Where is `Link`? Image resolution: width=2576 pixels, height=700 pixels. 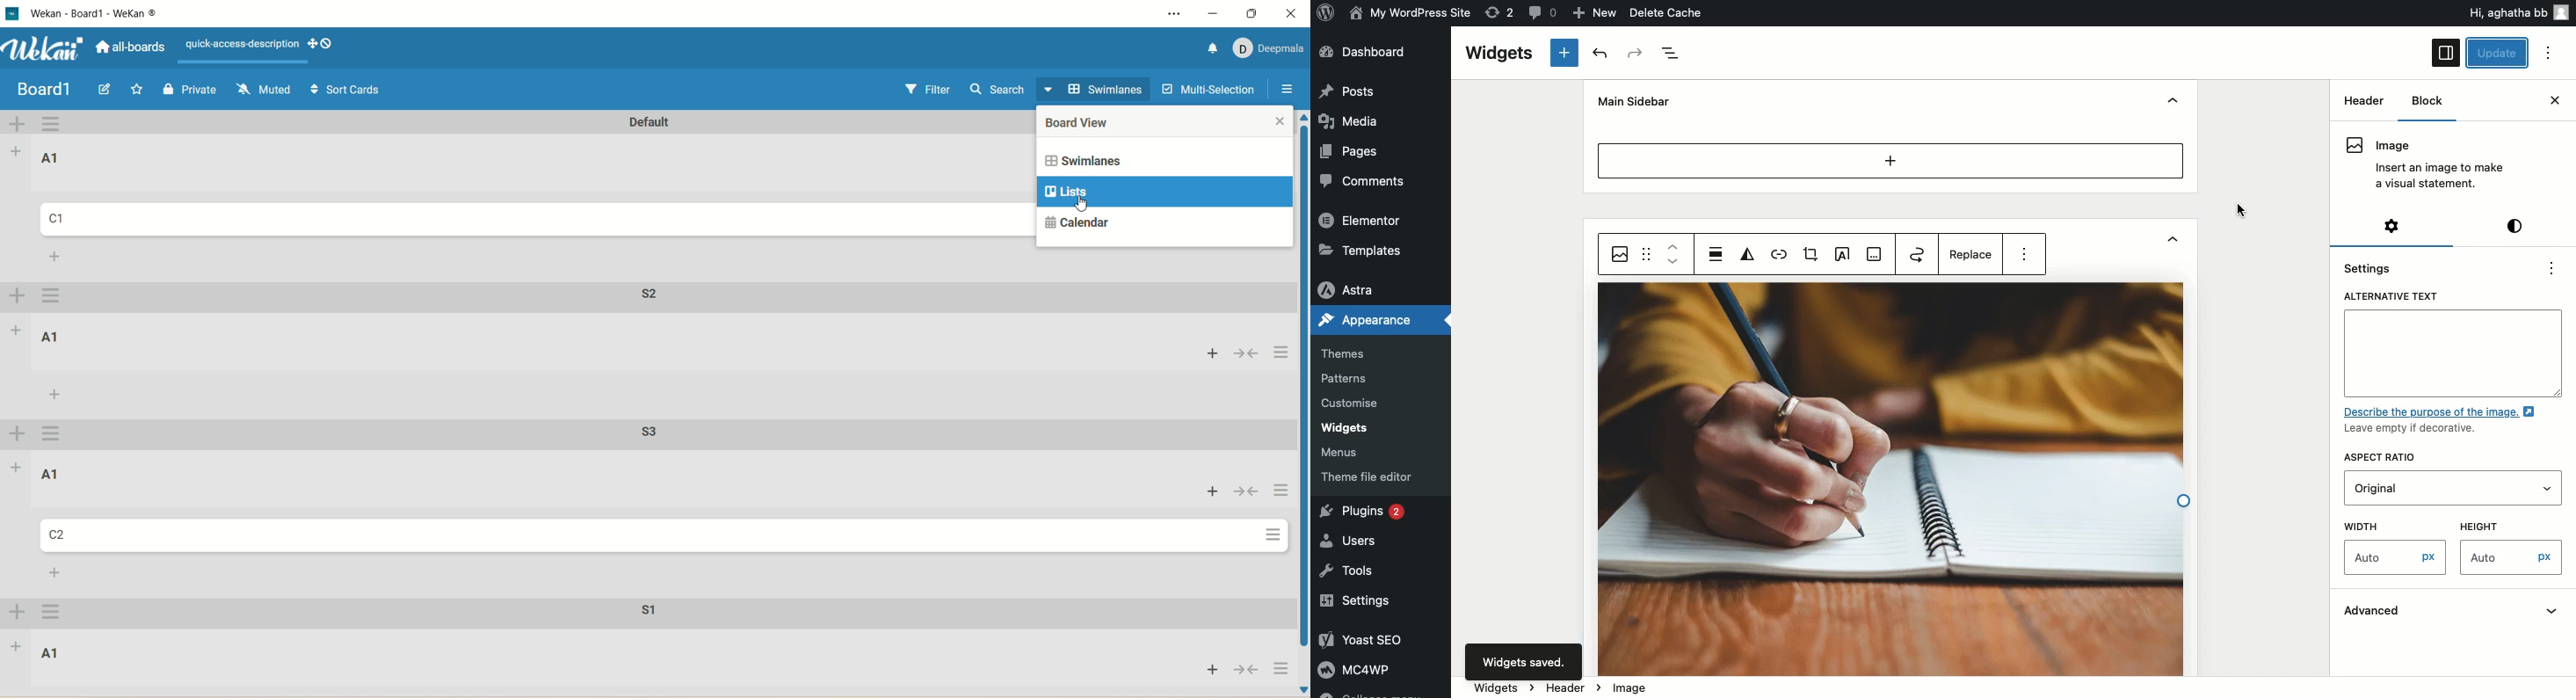
Link is located at coordinates (1778, 256).